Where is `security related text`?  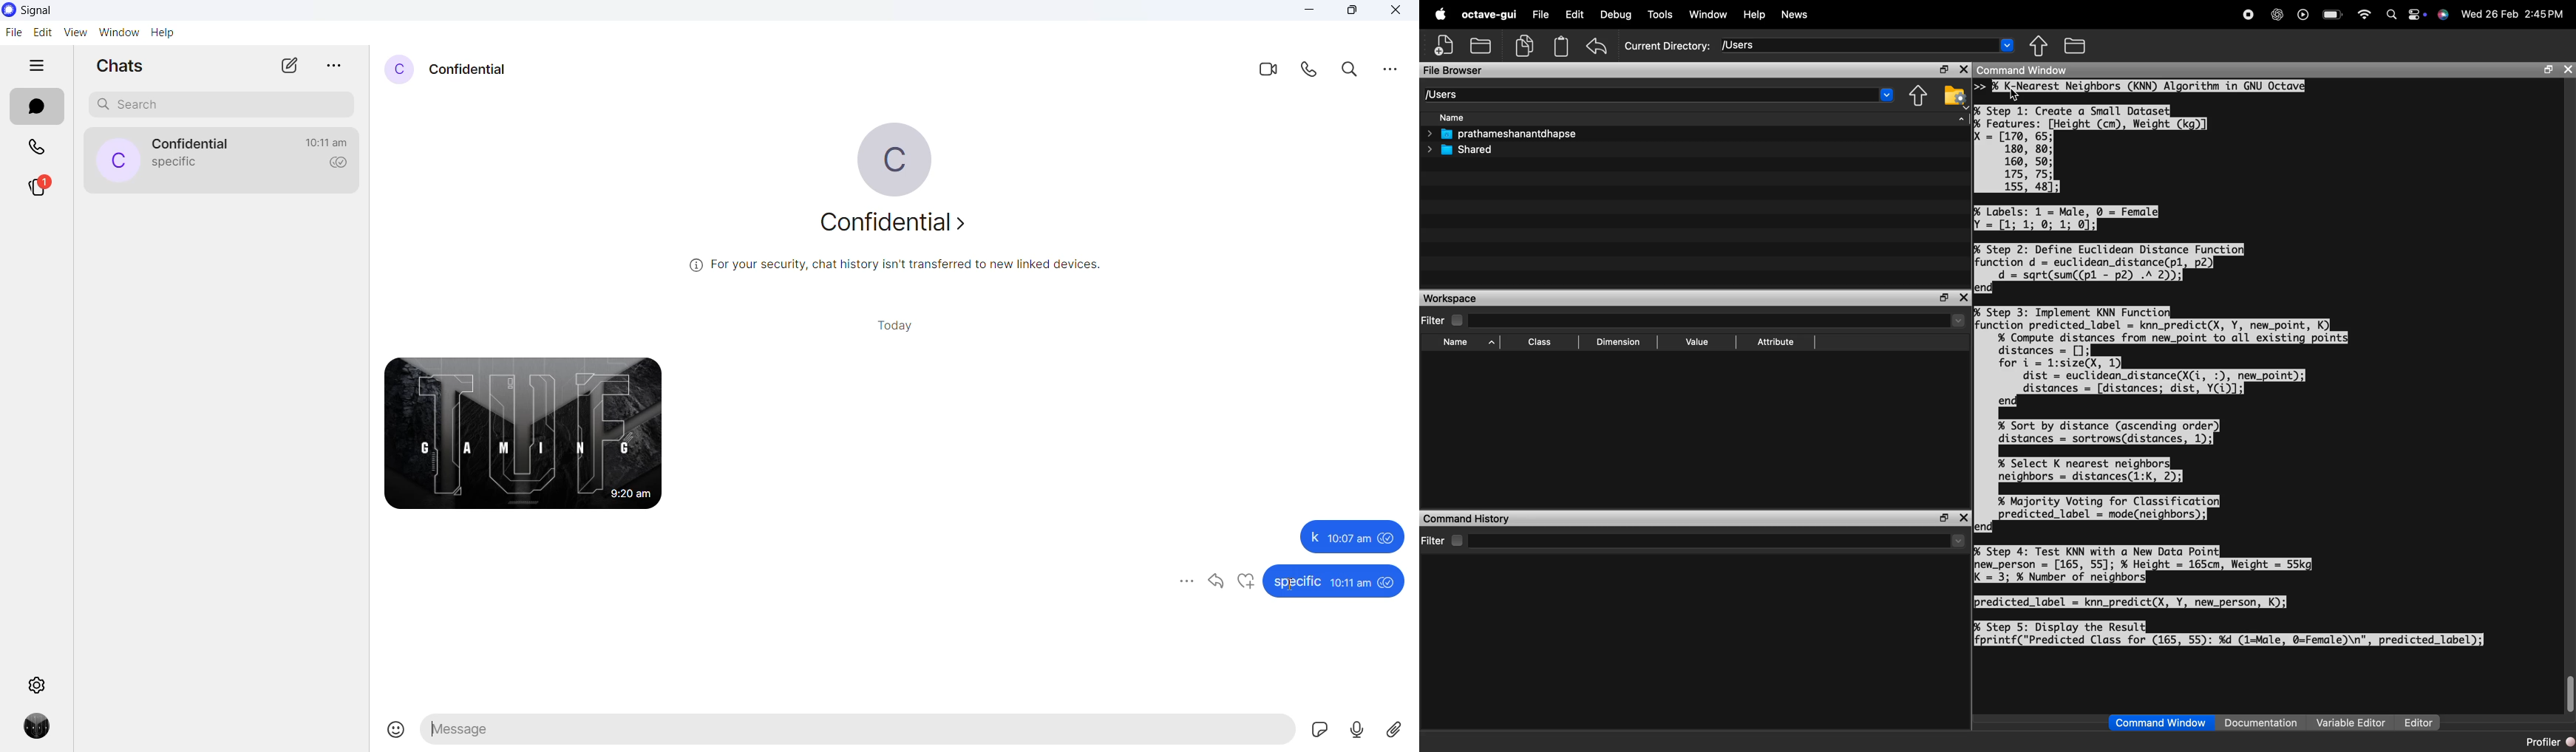 security related text is located at coordinates (898, 265).